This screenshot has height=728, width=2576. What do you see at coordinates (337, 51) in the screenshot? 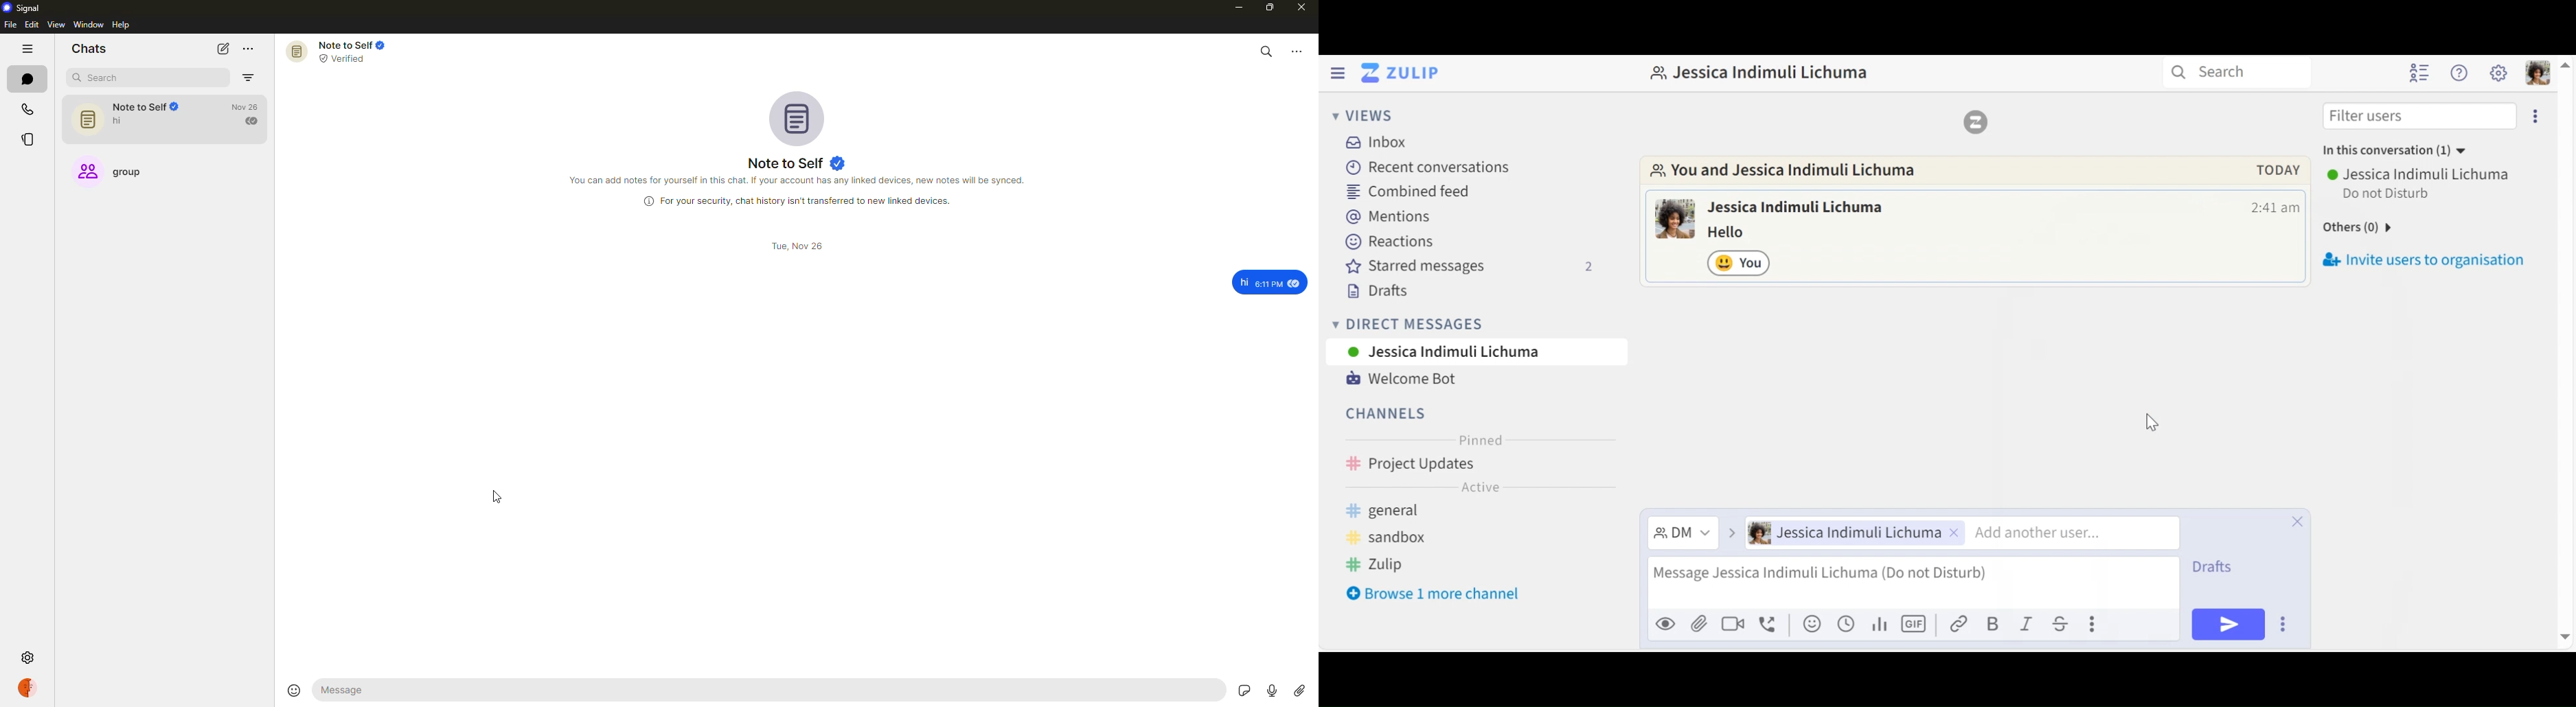
I see `note to self` at bounding box center [337, 51].